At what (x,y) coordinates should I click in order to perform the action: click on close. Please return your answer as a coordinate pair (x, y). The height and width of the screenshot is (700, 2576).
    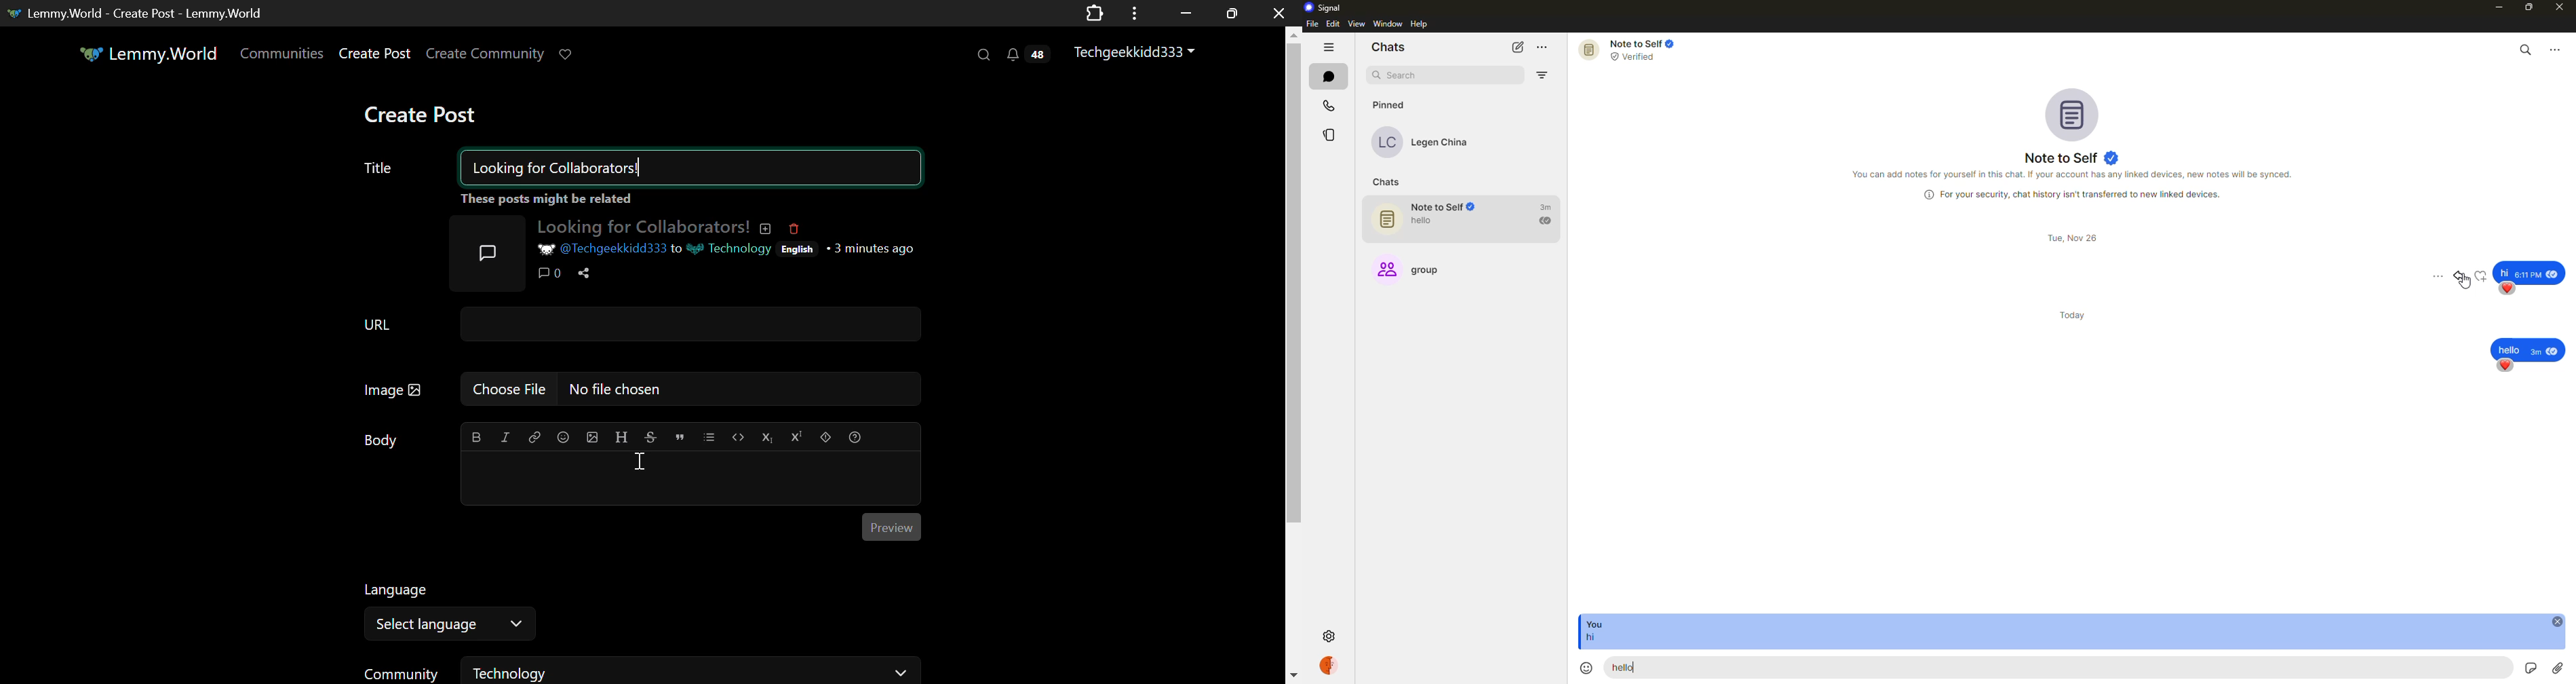
    Looking at the image, I should click on (2557, 622).